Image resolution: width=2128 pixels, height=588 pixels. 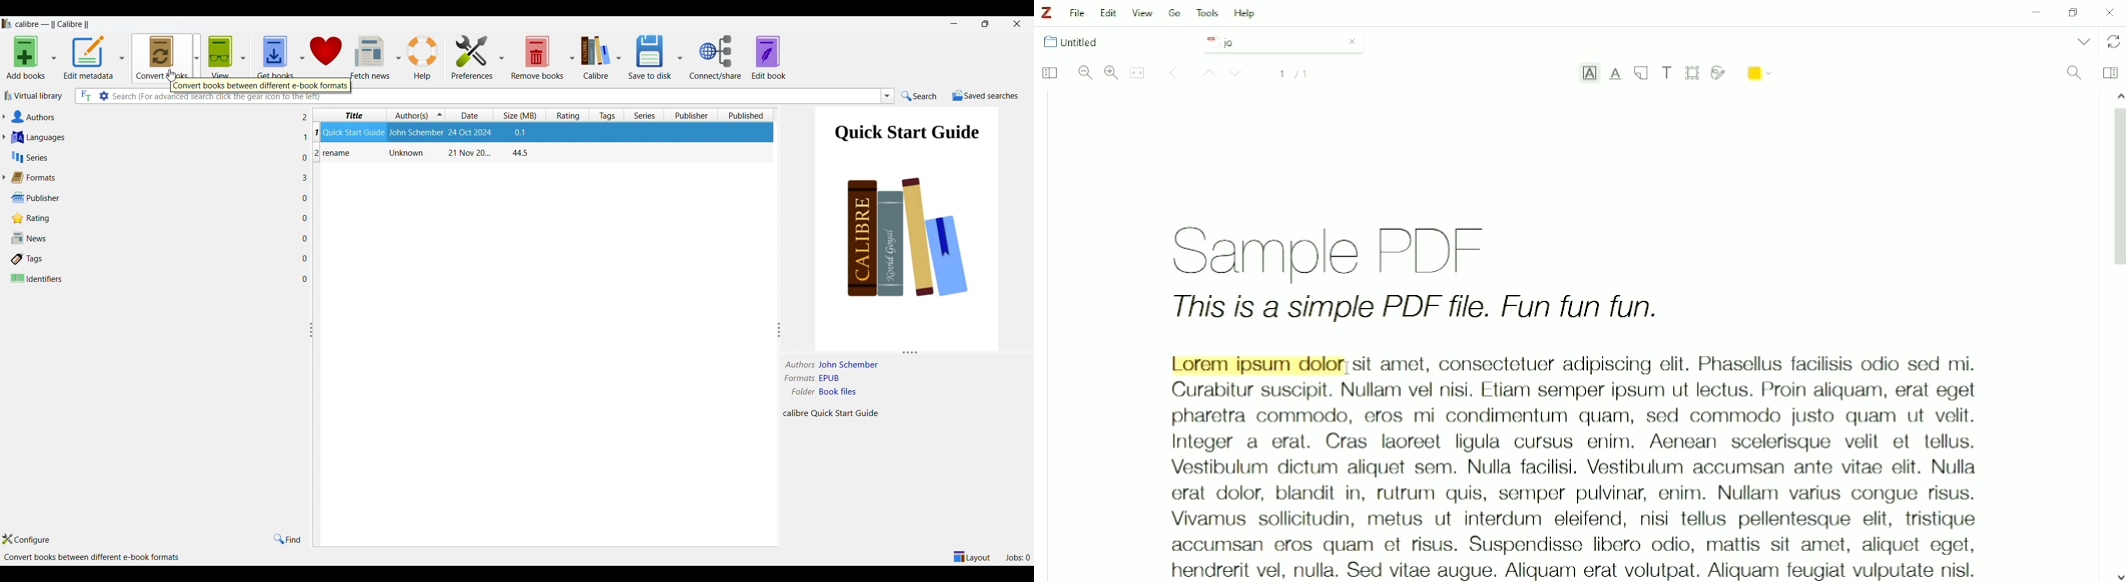 I want to click on restore, so click(x=985, y=24).